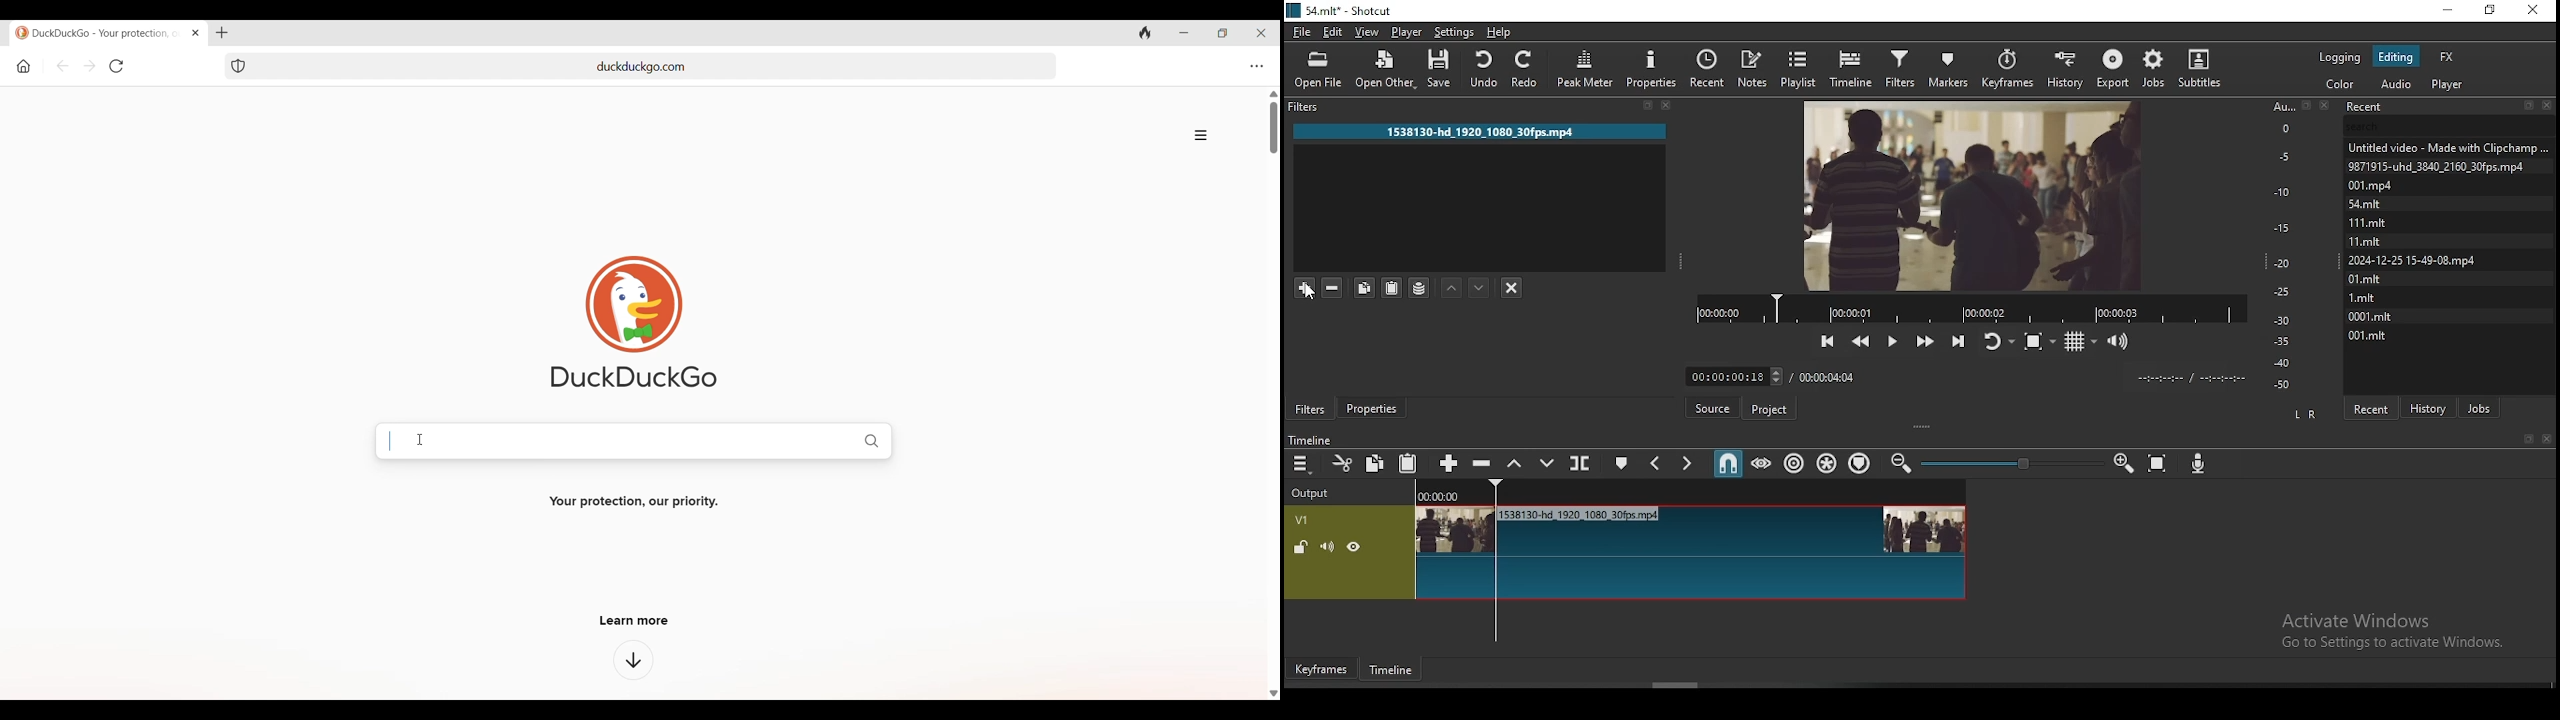  Describe the element at coordinates (2491, 11) in the screenshot. I see `restore` at that location.